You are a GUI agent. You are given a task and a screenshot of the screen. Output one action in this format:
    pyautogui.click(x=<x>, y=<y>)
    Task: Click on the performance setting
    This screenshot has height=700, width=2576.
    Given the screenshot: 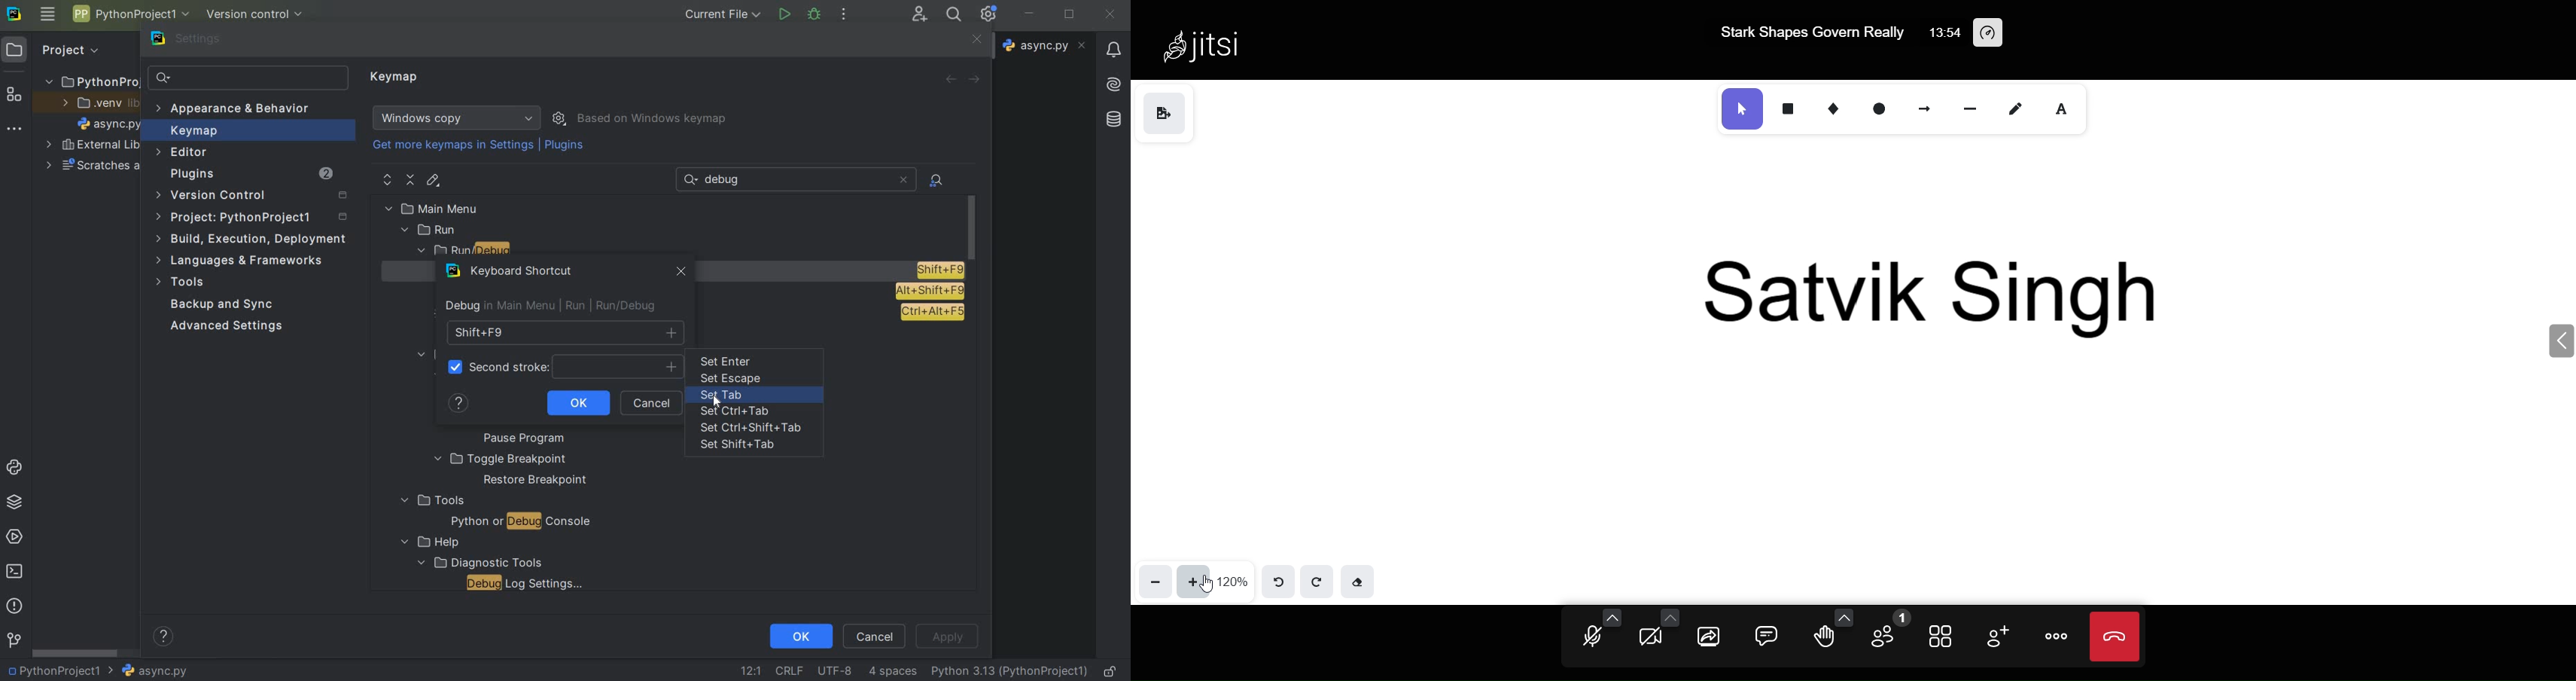 What is the action you would take?
    pyautogui.click(x=1990, y=35)
    